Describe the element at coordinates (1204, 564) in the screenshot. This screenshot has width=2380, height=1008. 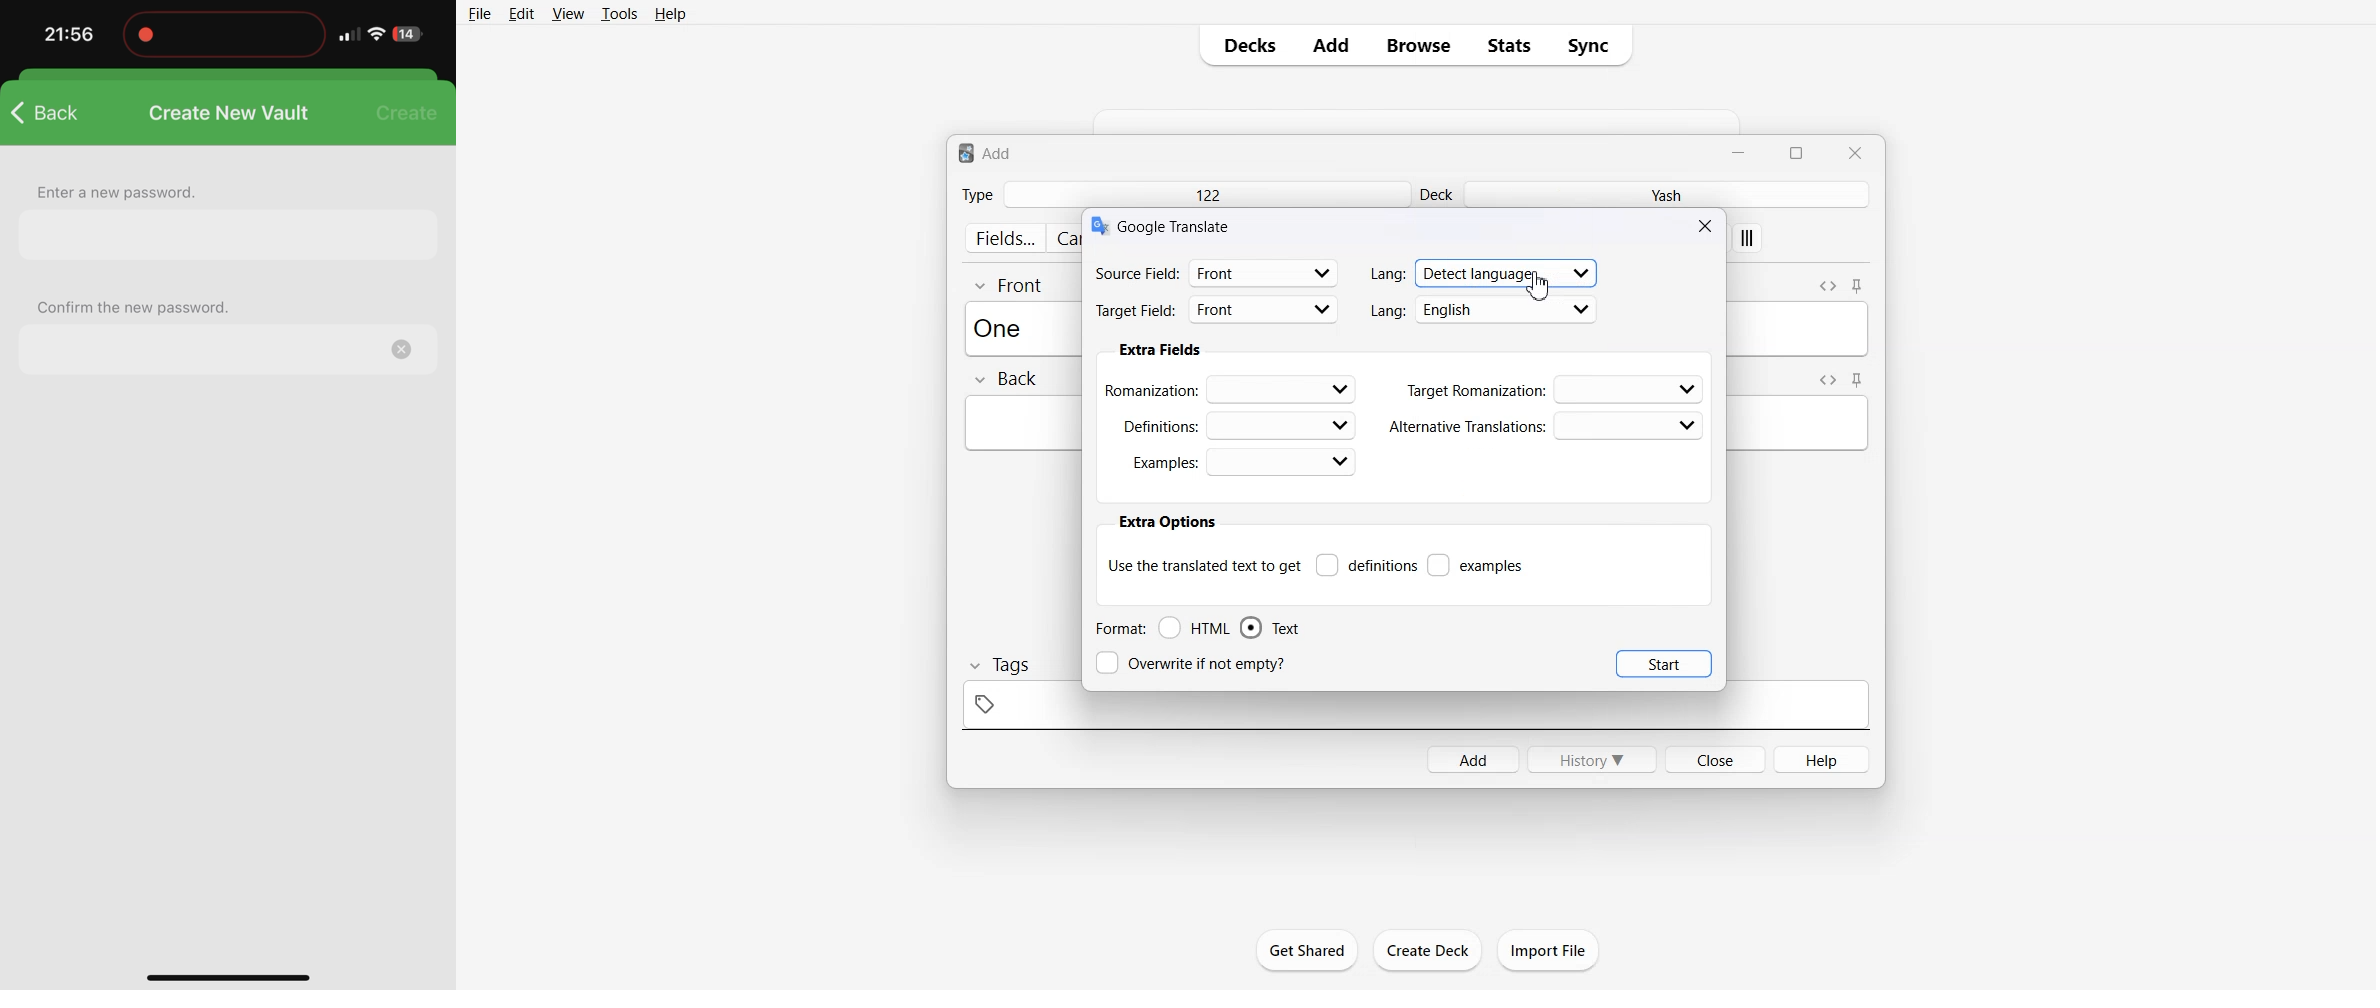
I see `Use the translate text to get` at that location.